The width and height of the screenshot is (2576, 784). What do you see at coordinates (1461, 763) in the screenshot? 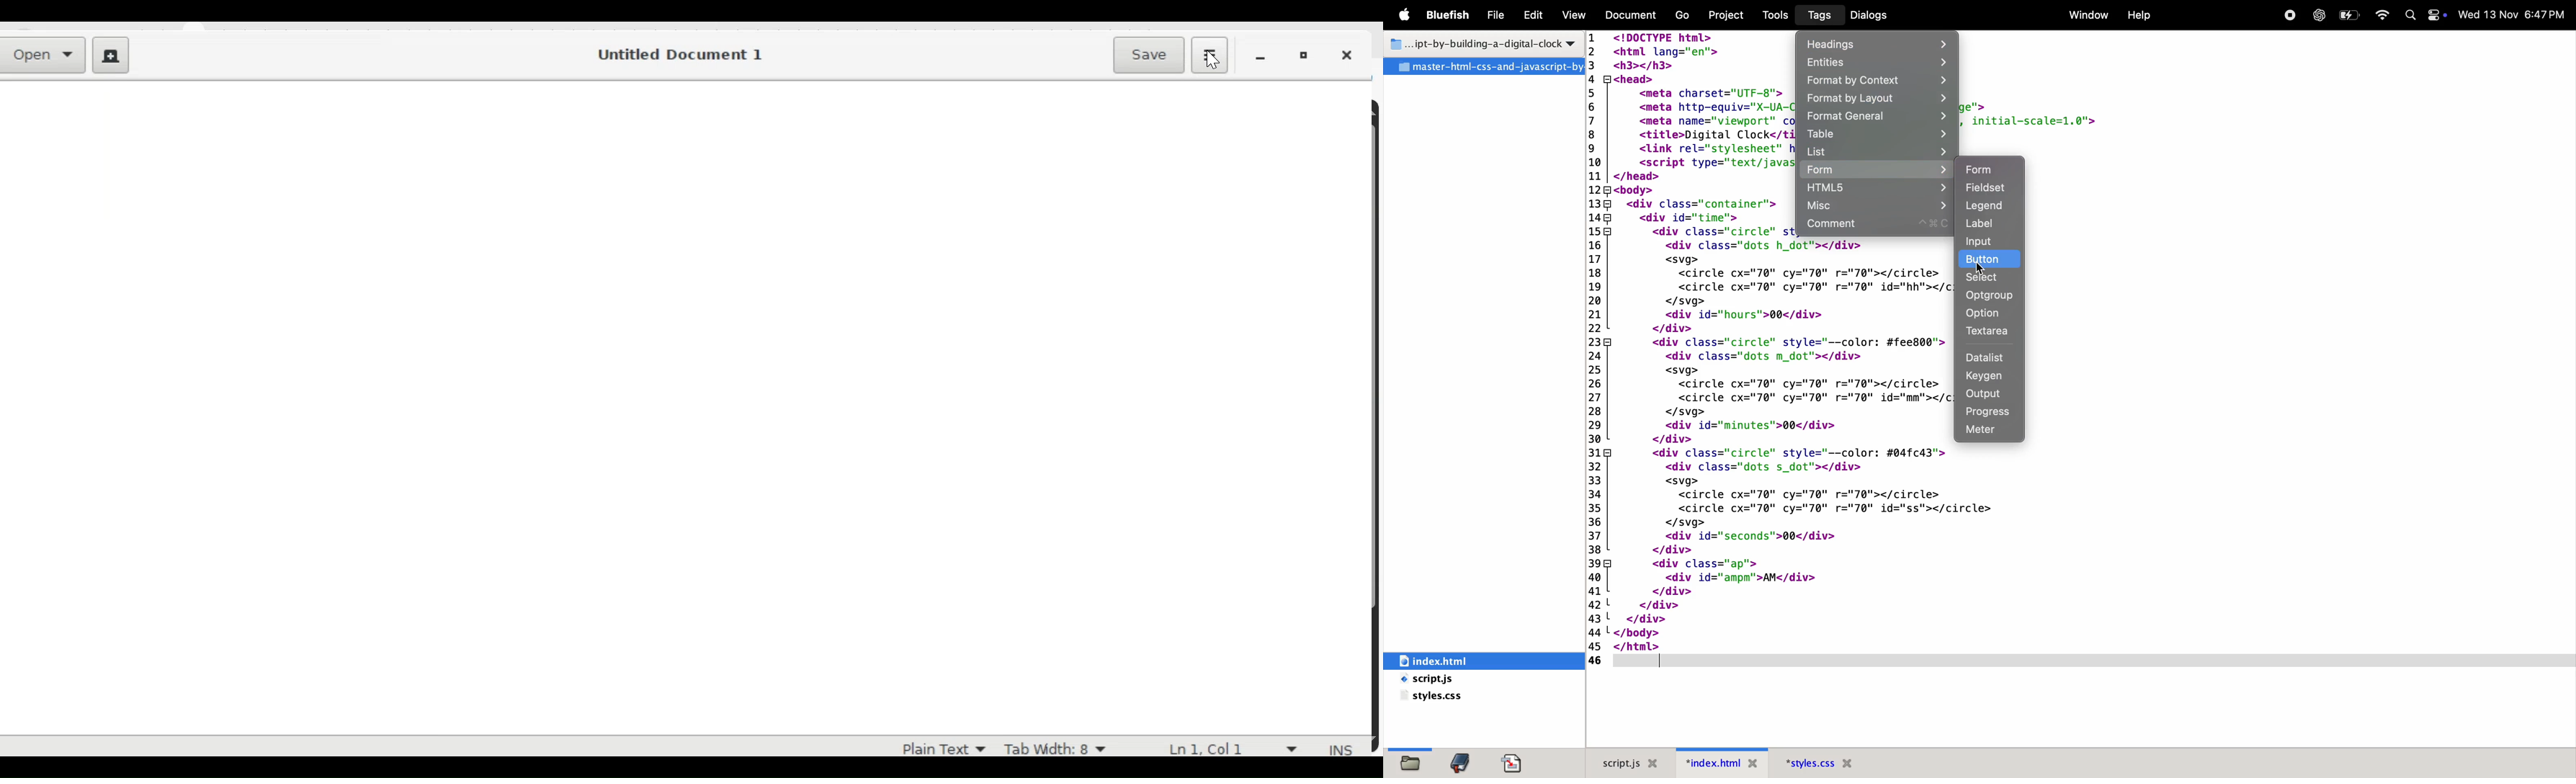
I see `bookmarks` at bounding box center [1461, 763].